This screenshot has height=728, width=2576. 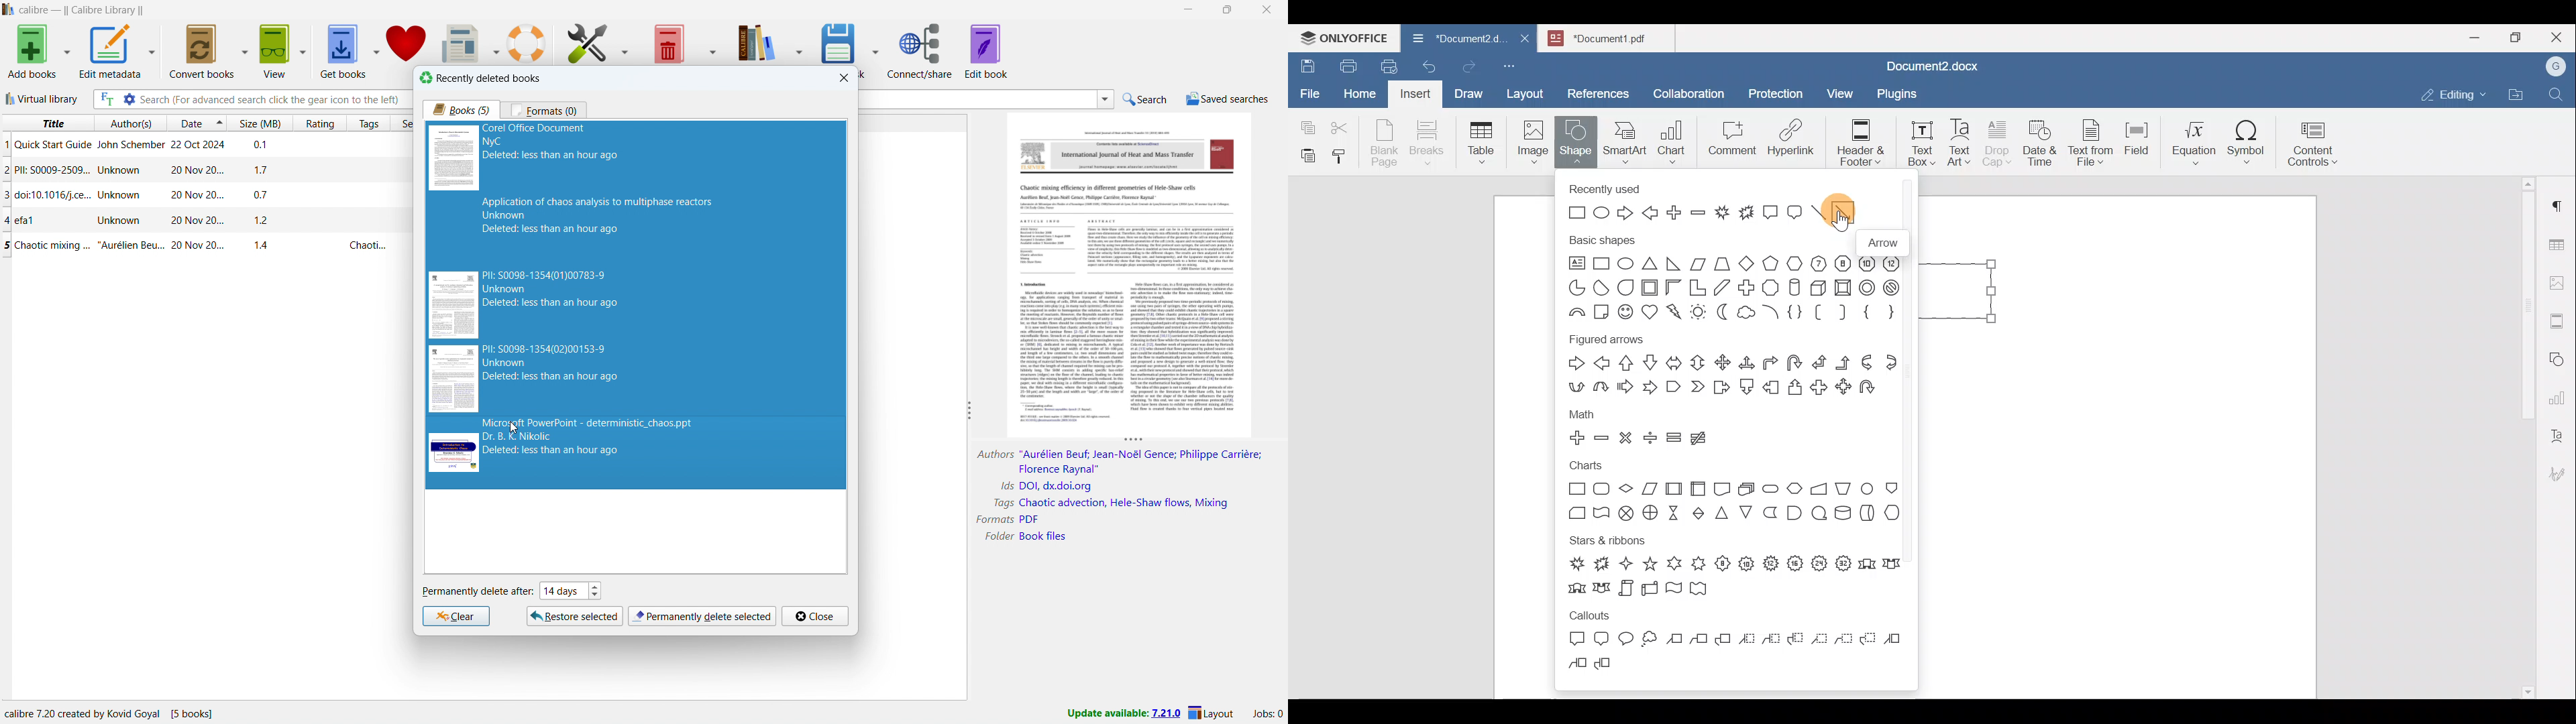 What do you see at coordinates (1106, 100) in the screenshot?
I see `search history` at bounding box center [1106, 100].